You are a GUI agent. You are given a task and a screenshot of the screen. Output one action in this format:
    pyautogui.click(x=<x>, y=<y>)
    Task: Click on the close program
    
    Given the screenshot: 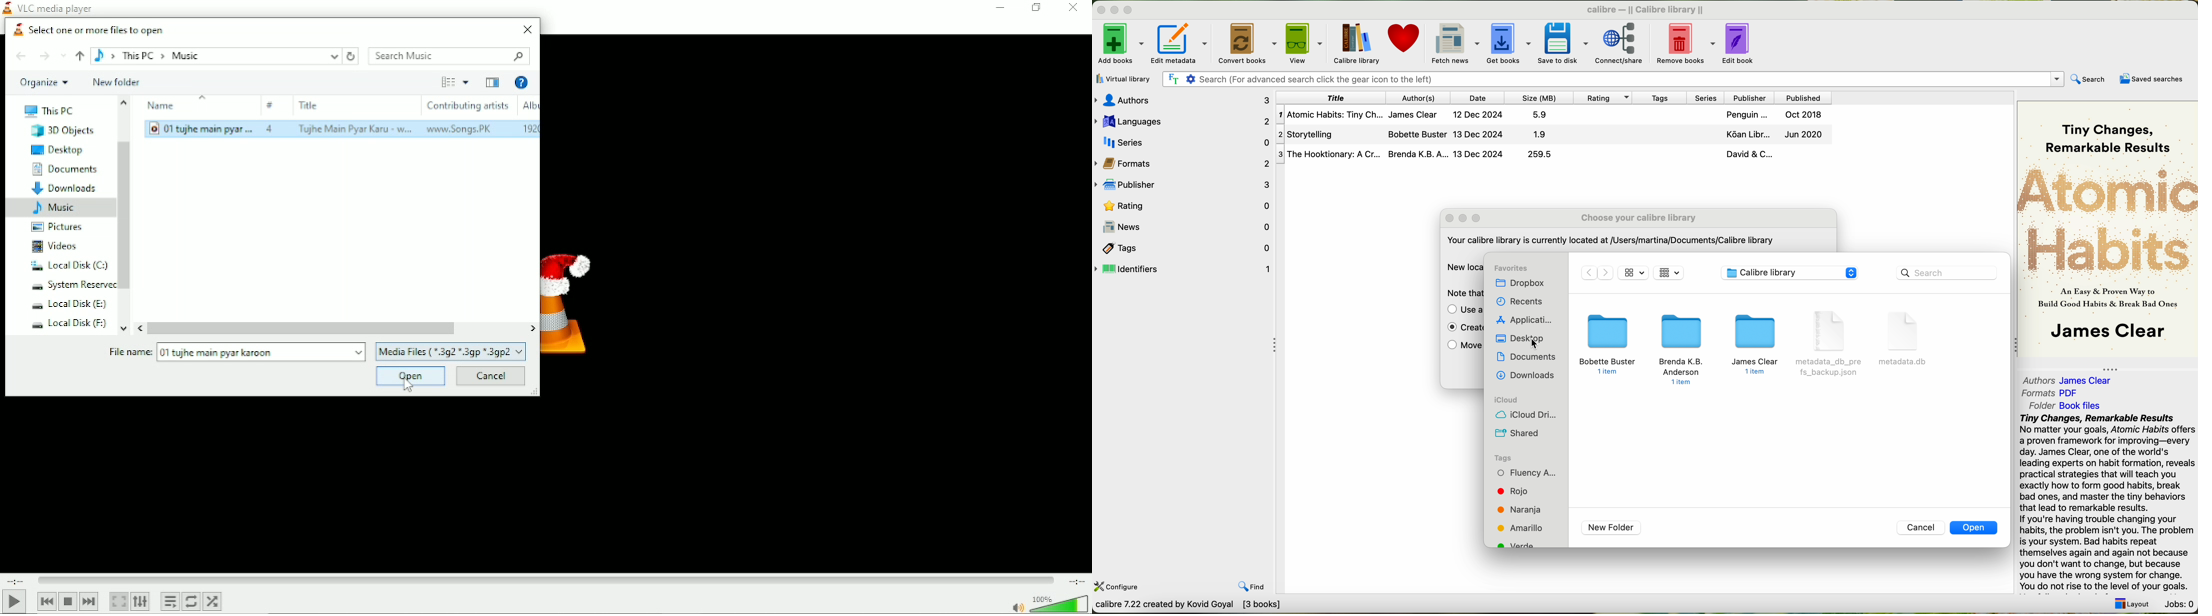 What is the action you would take?
    pyautogui.click(x=1100, y=10)
    